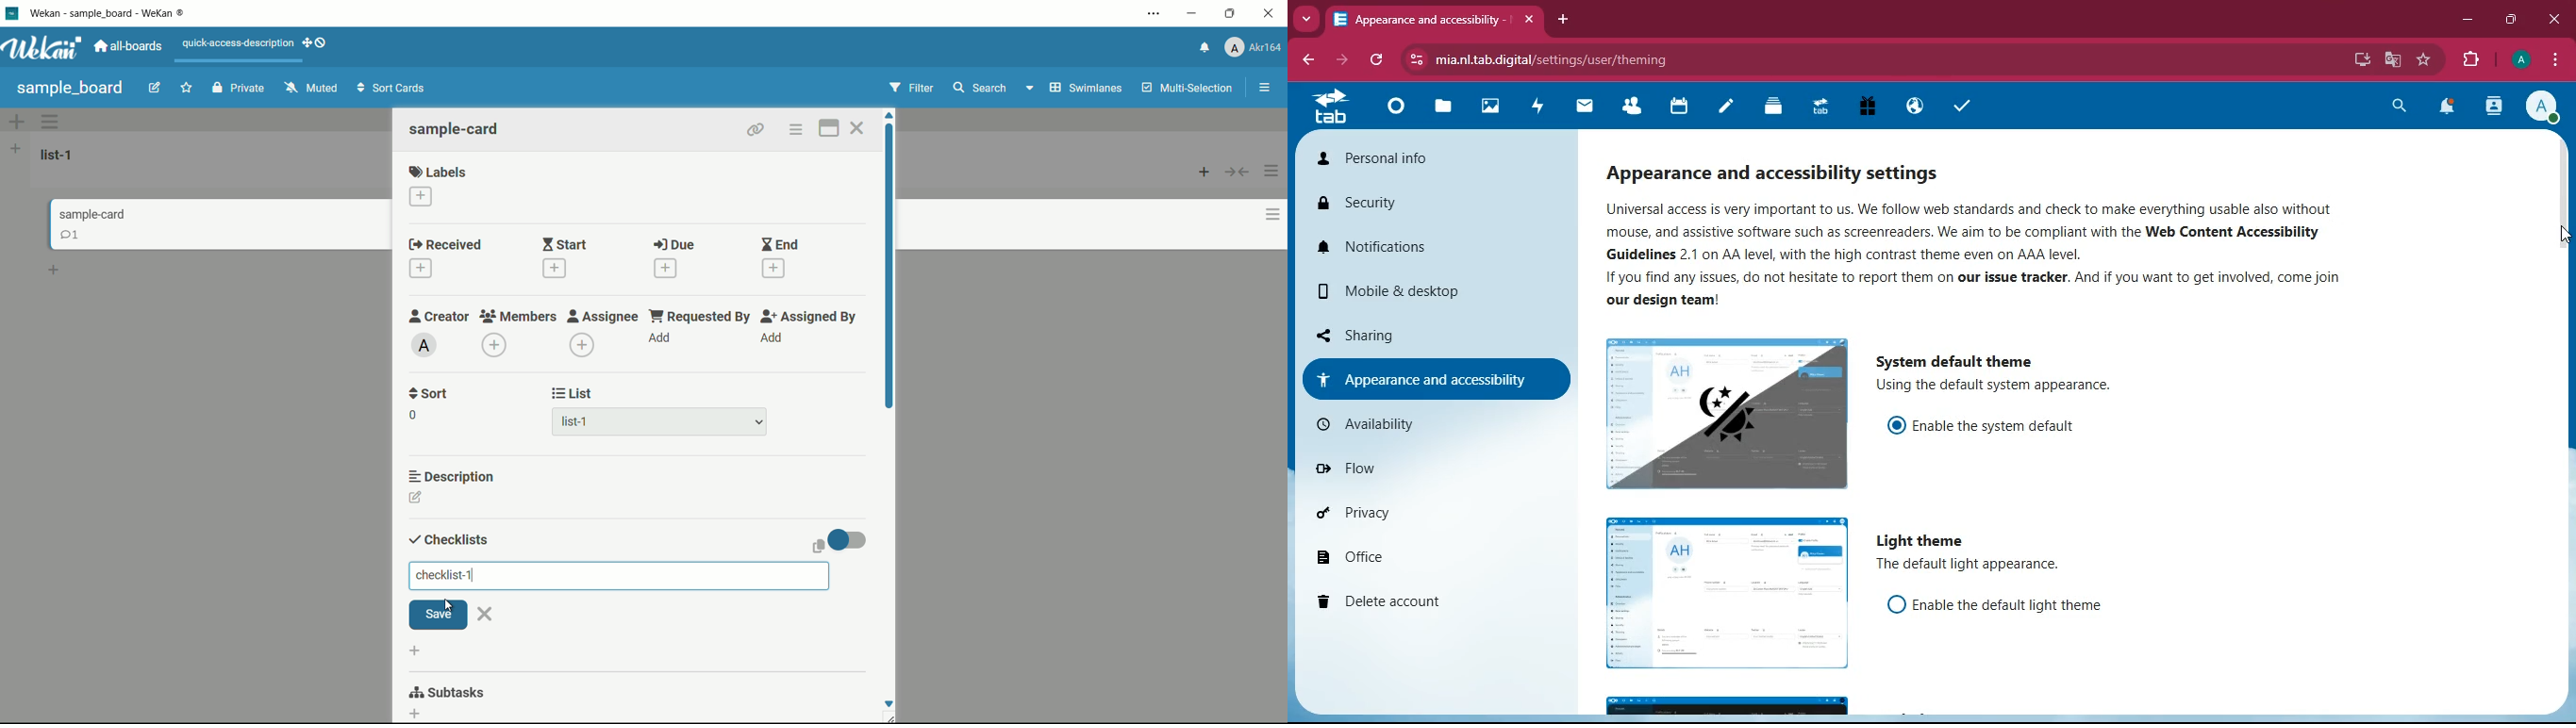  Describe the element at coordinates (891, 280) in the screenshot. I see `scroll bar` at that location.